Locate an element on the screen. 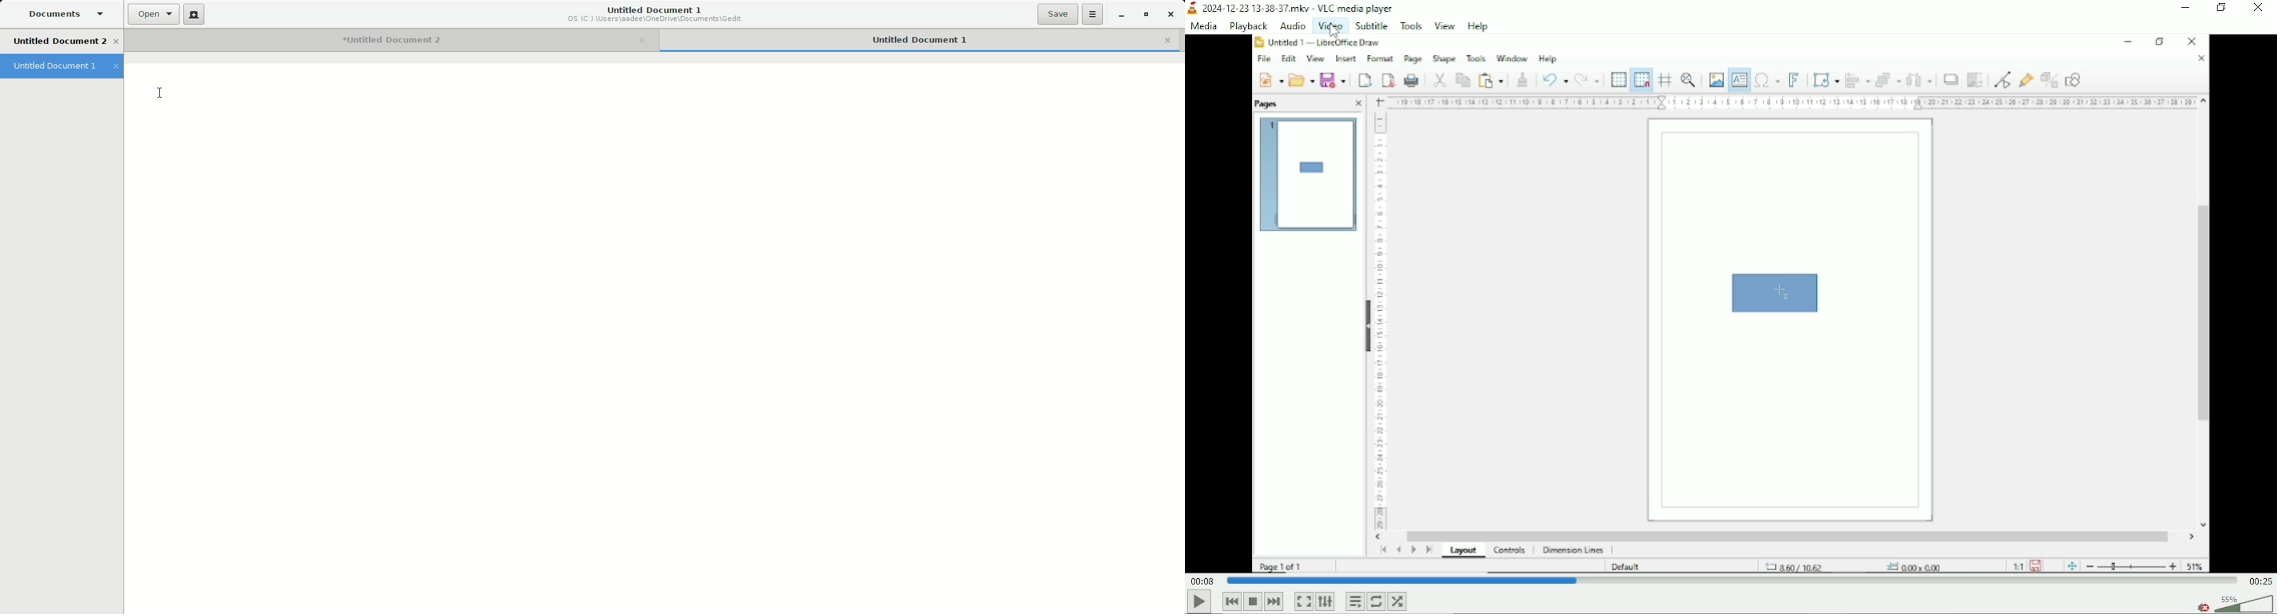 The height and width of the screenshot is (616, 2296). Untitled Document 1 is located at coordinates (61, 65).